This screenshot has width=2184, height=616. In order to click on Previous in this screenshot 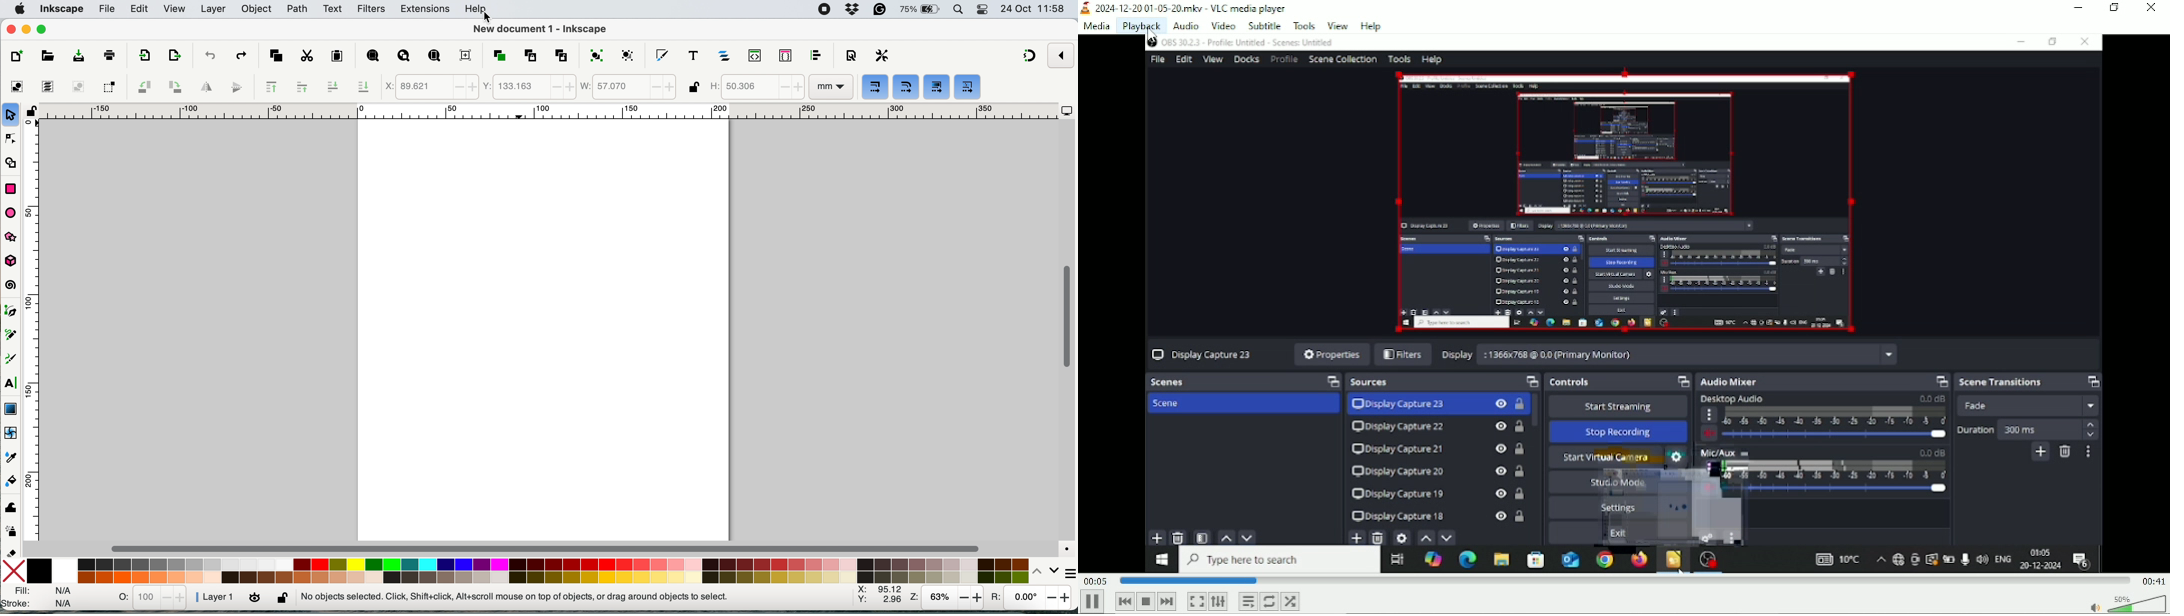, I will do `click(1124, 601)`.